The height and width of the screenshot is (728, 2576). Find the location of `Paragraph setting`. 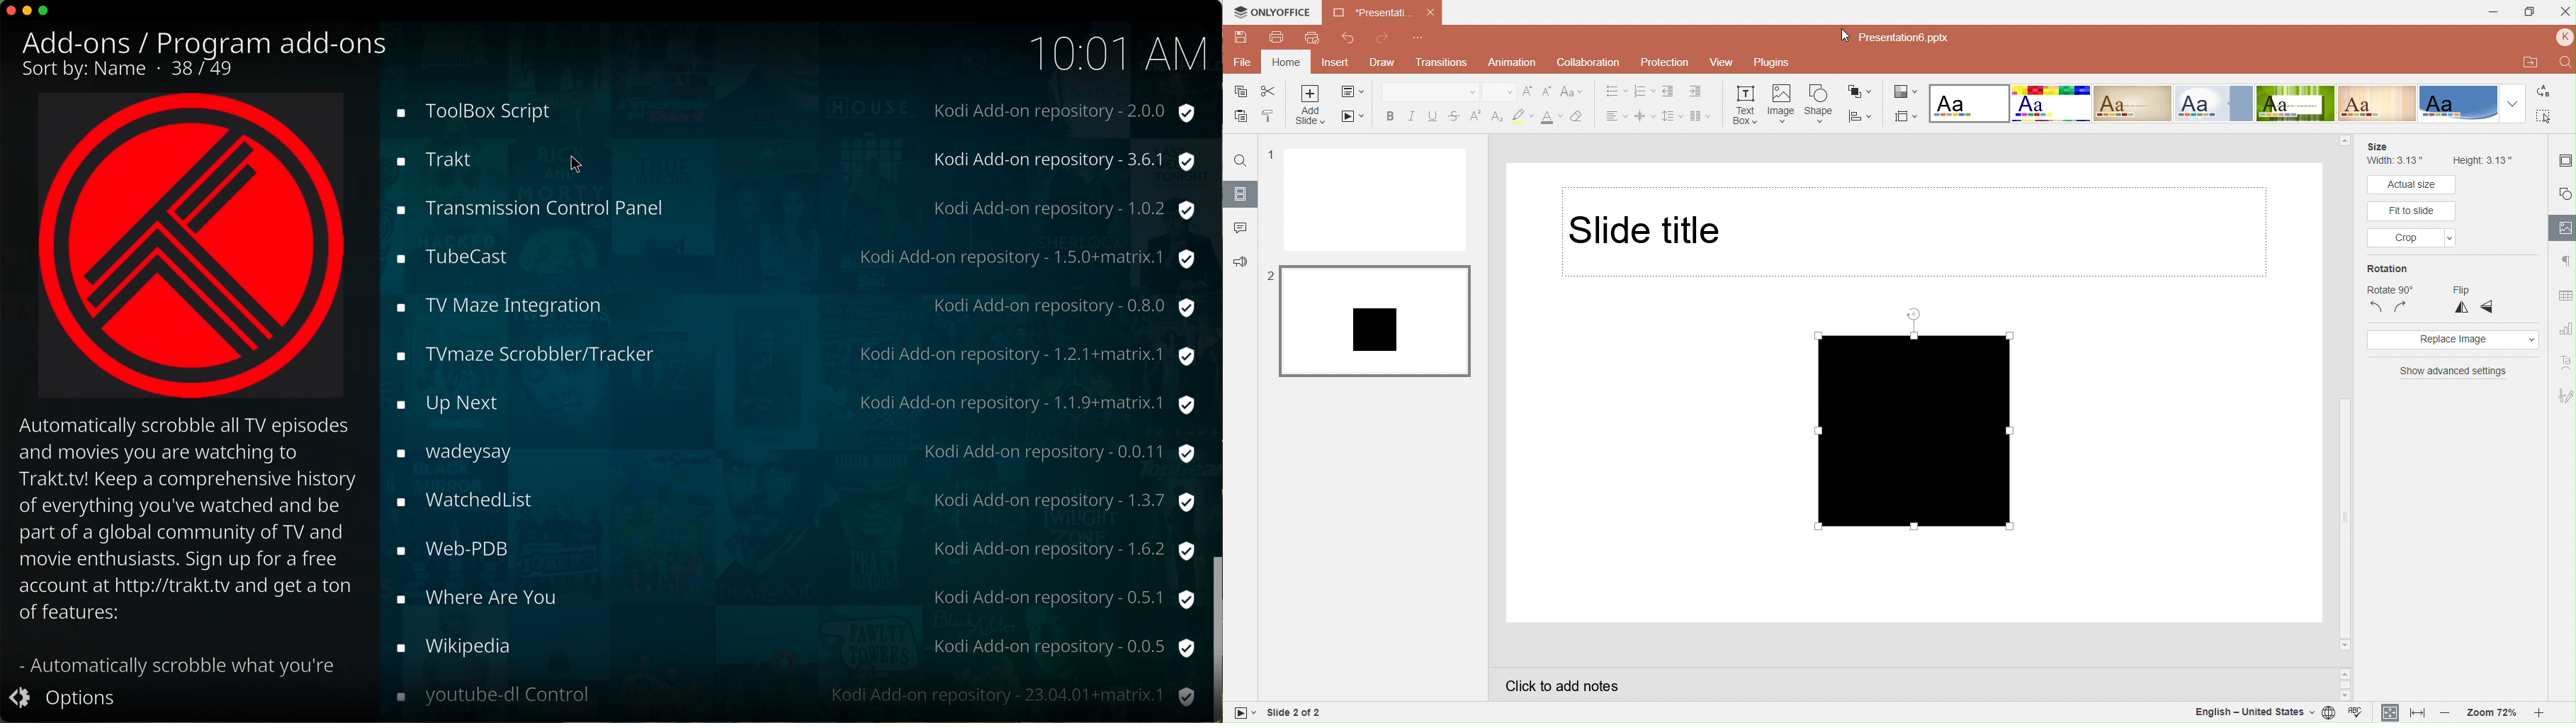

Paragraph setting is located at coordinates (2563, 262).